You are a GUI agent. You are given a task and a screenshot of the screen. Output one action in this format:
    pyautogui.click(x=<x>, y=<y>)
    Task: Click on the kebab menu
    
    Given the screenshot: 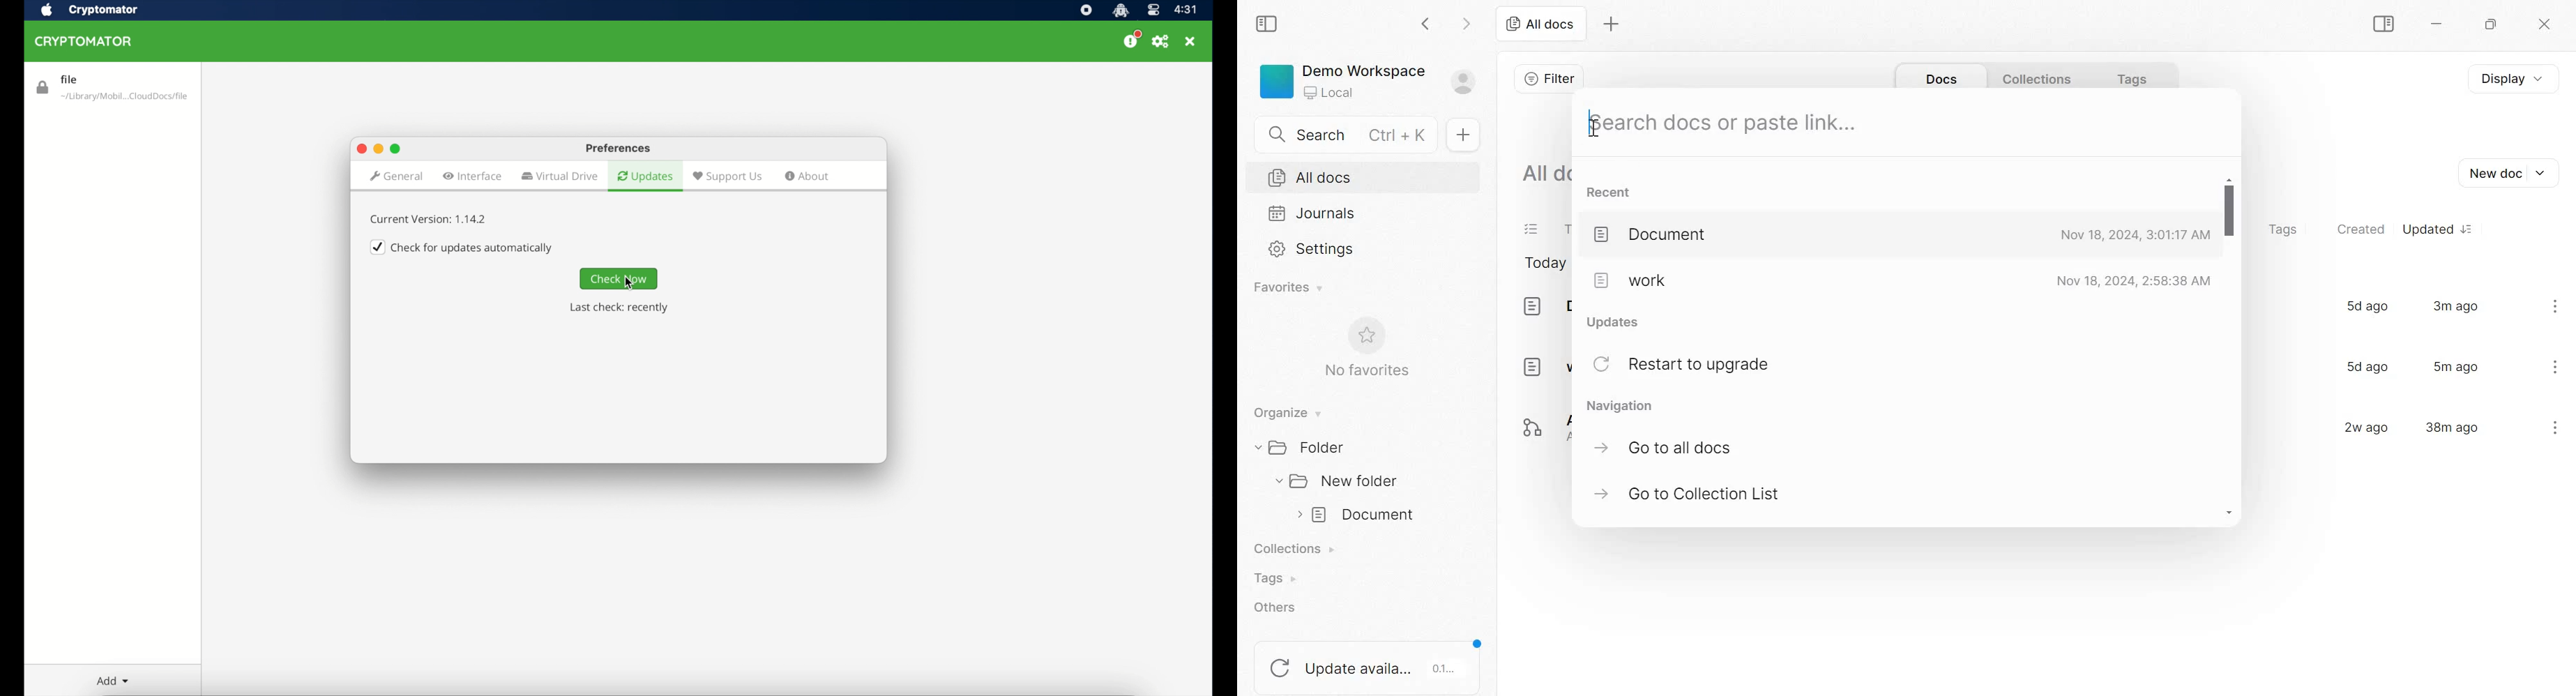 What is the action you would take?
    pyautogui.click(x=2556, y=367)
    